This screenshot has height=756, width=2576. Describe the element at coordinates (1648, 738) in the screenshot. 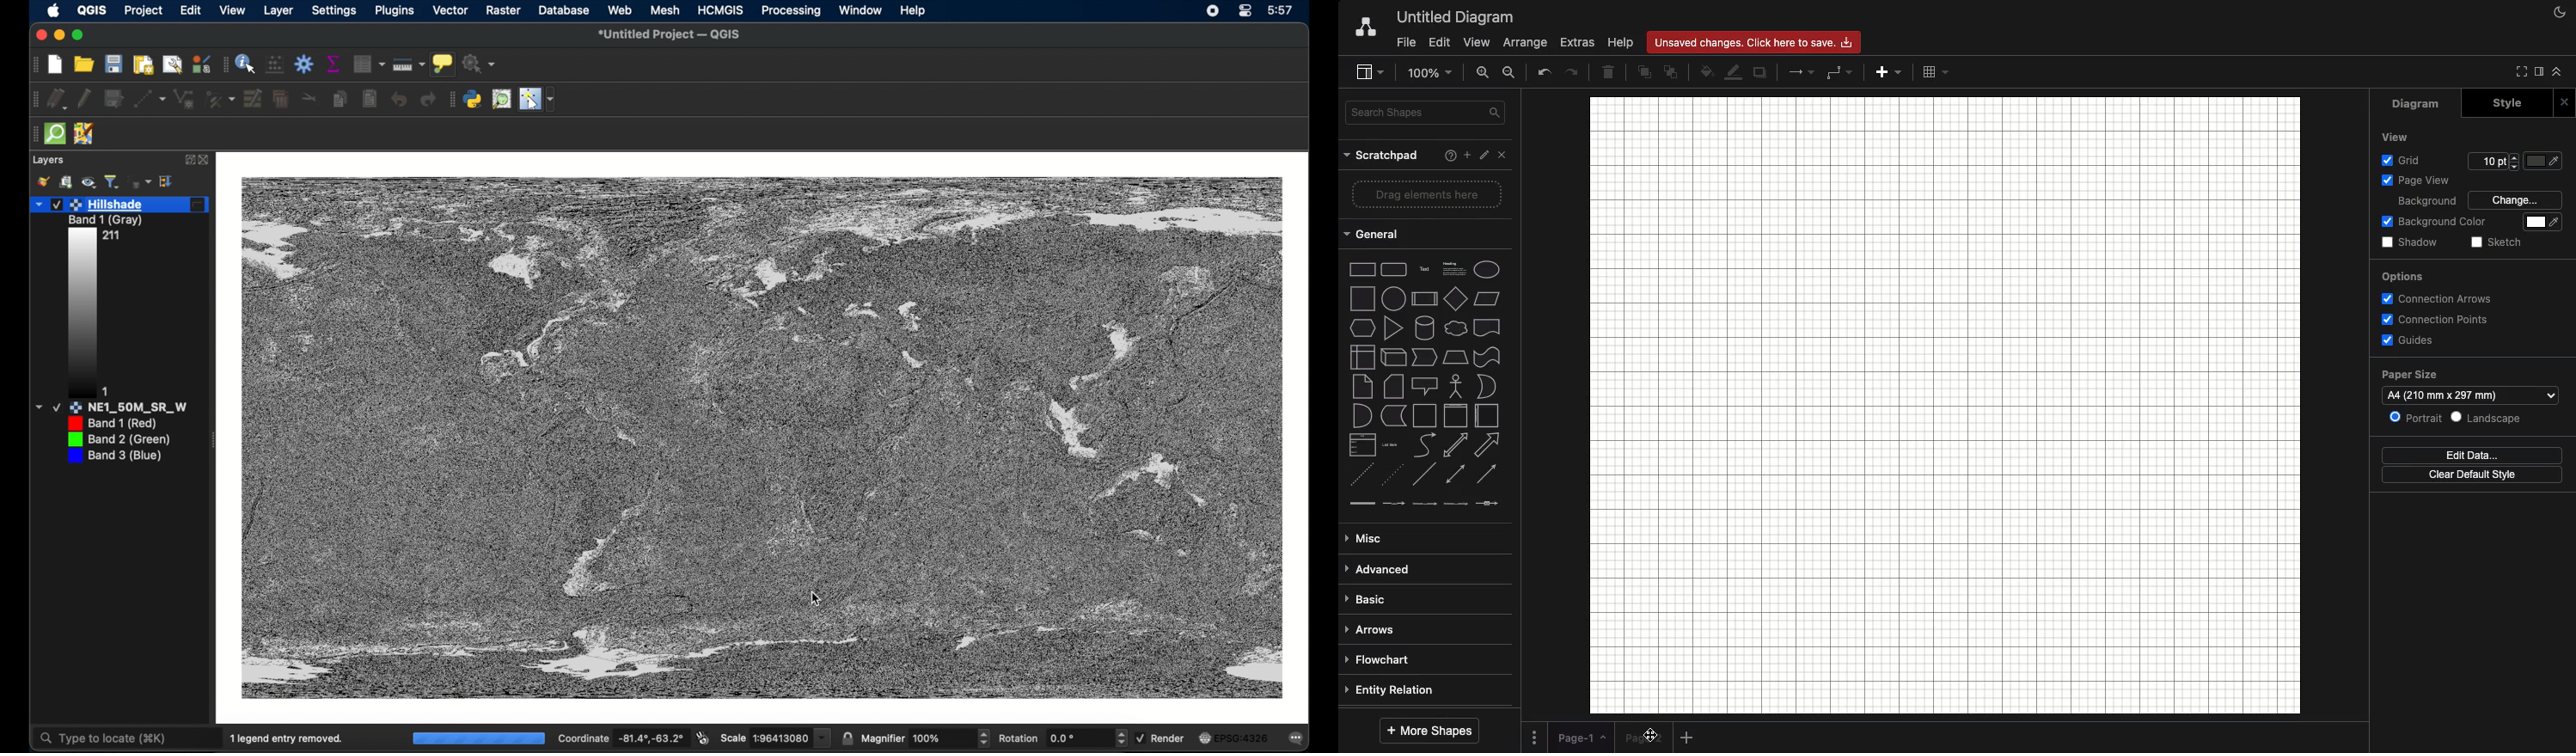

I see `cursor on page 2` at that location.